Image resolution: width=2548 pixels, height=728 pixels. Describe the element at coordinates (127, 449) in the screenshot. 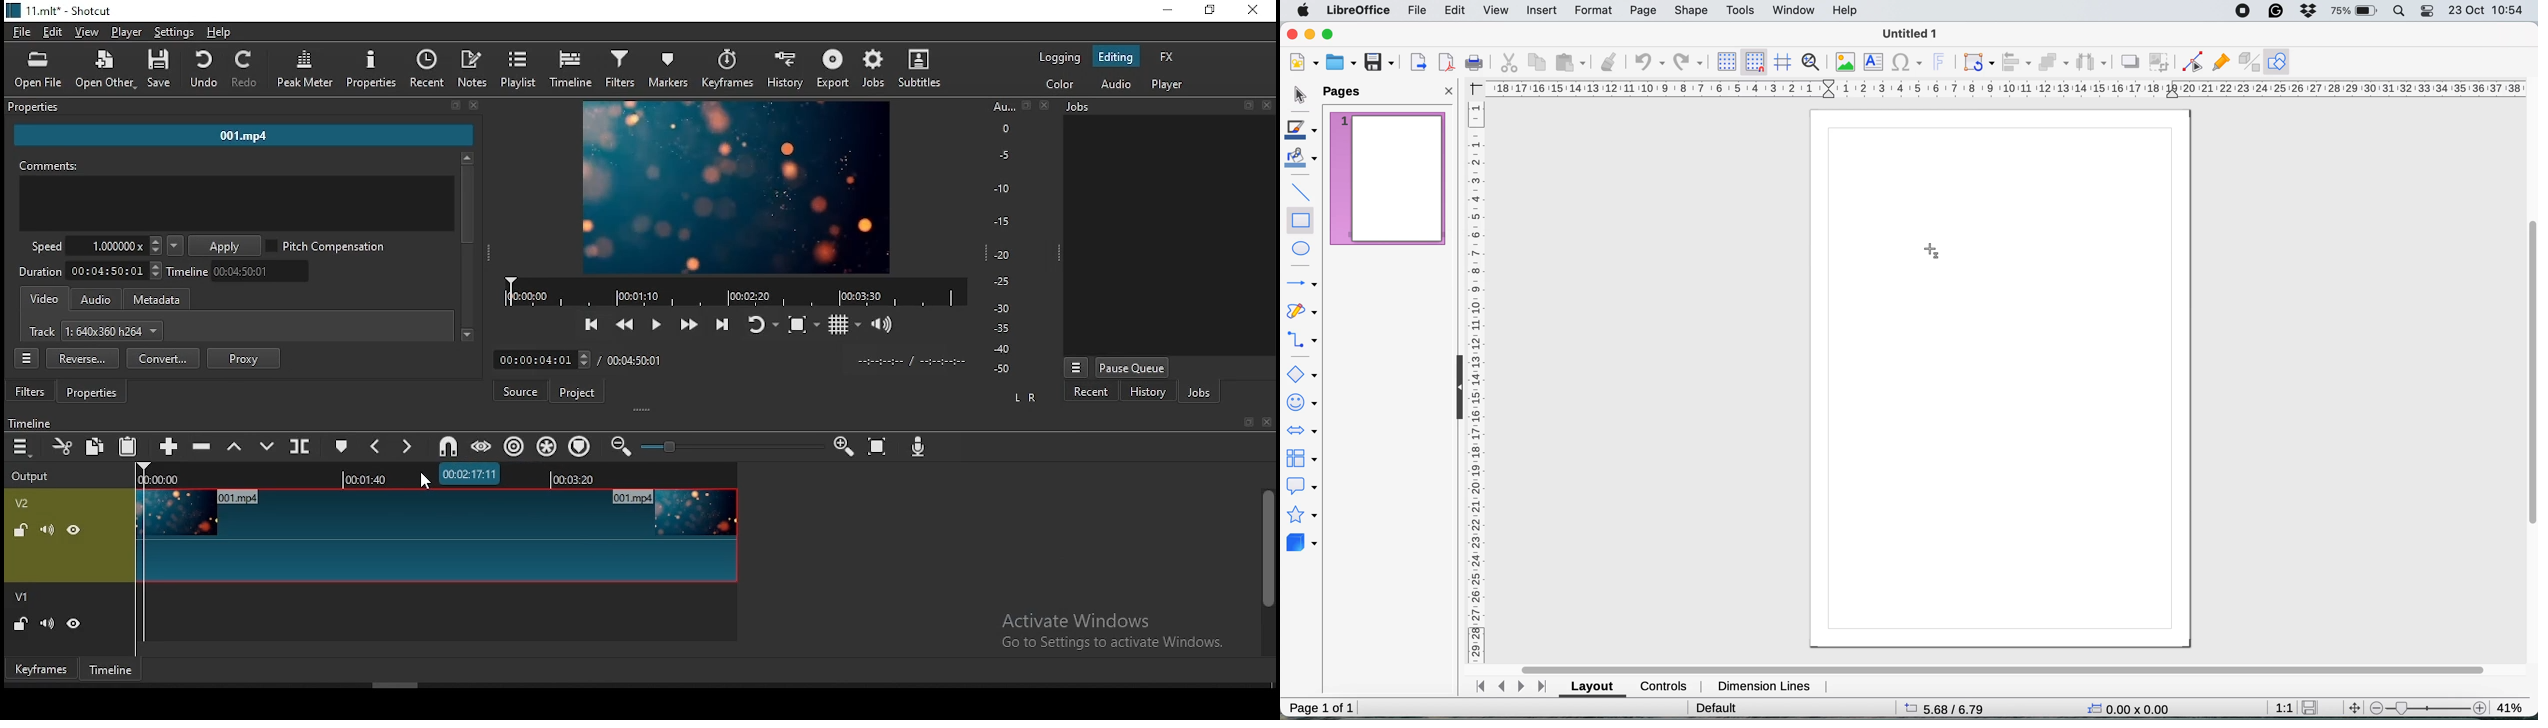

I see `paste` at that location.